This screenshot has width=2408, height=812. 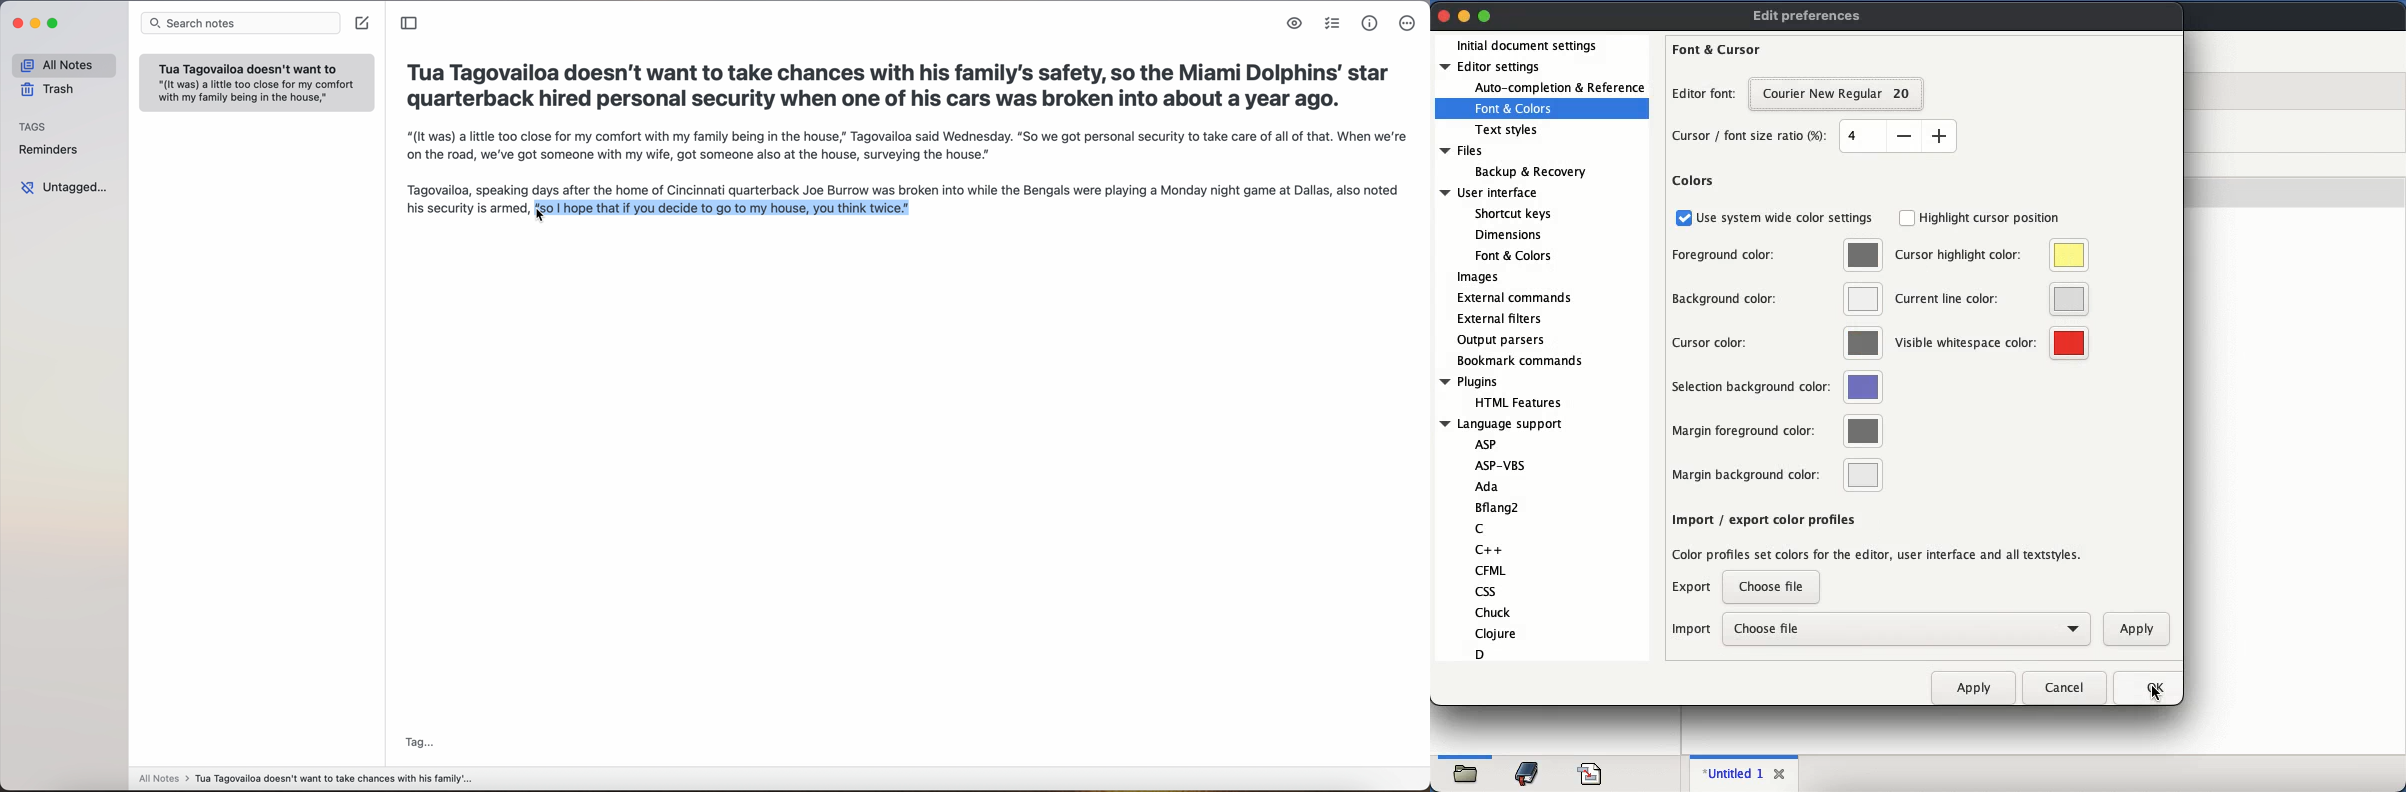 I want to click on external filters, so click(x=1502, y=320).